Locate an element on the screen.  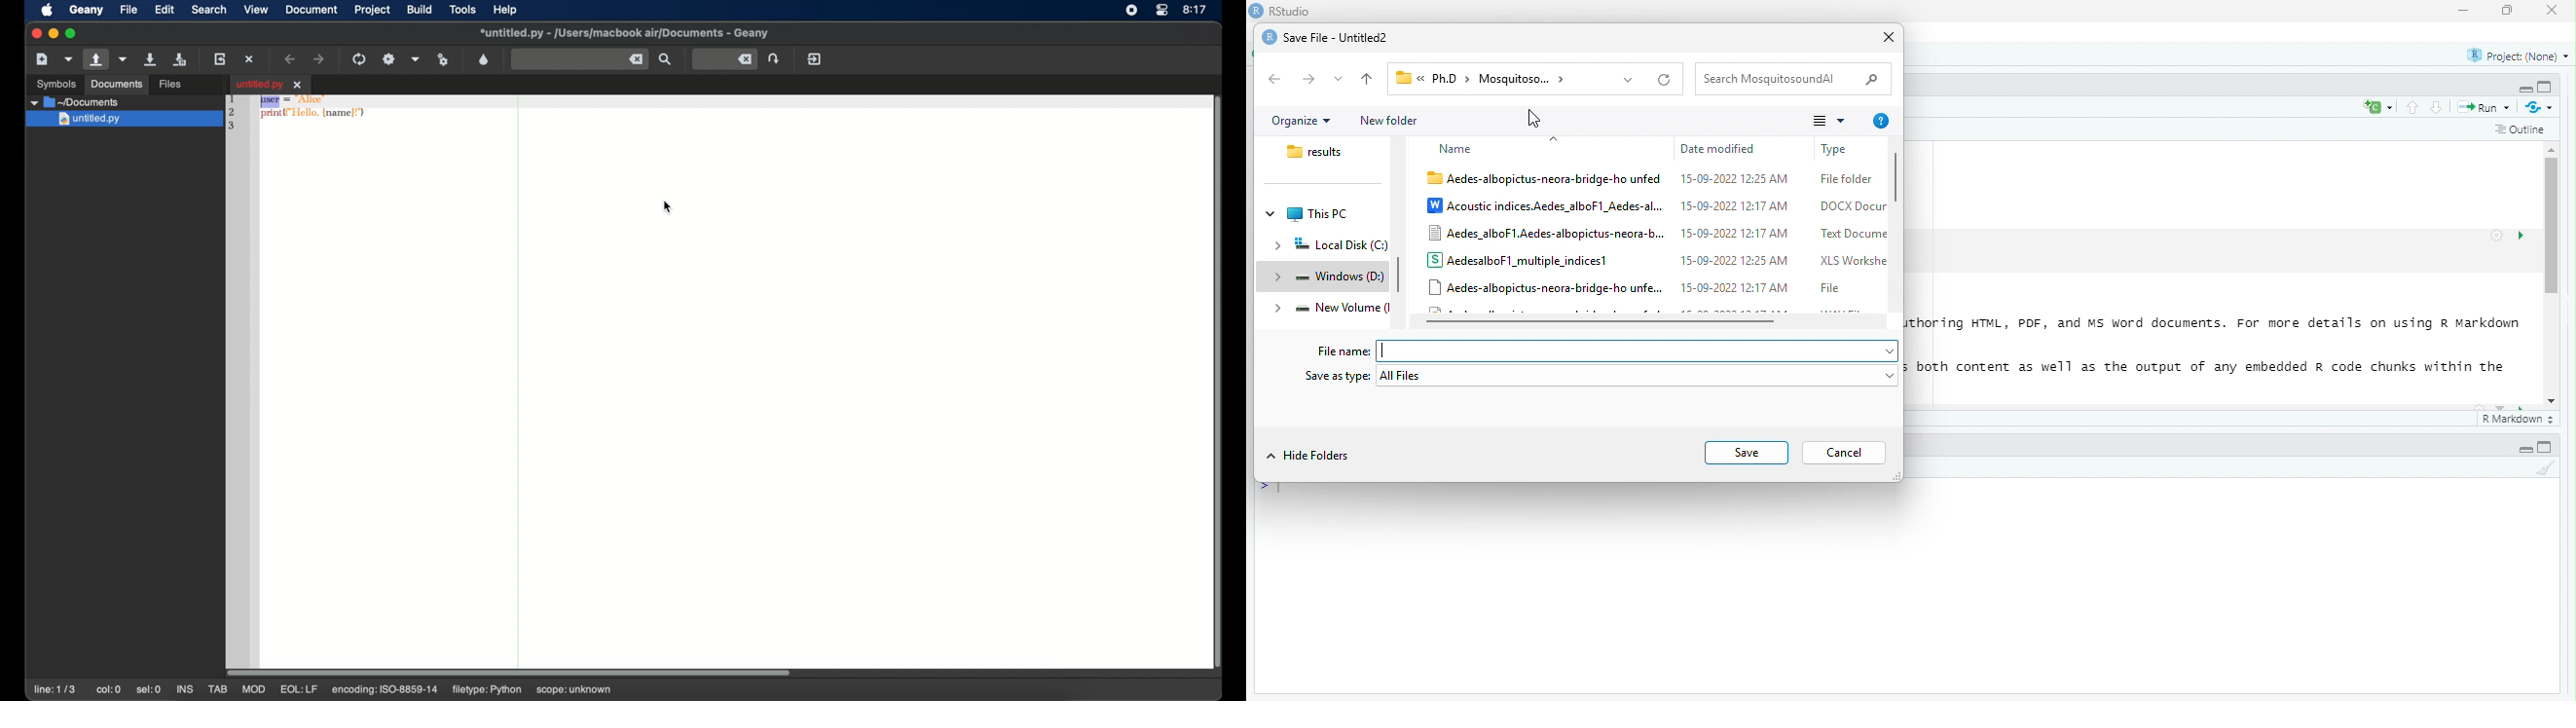
expand is located at coordinates (1278, 277).